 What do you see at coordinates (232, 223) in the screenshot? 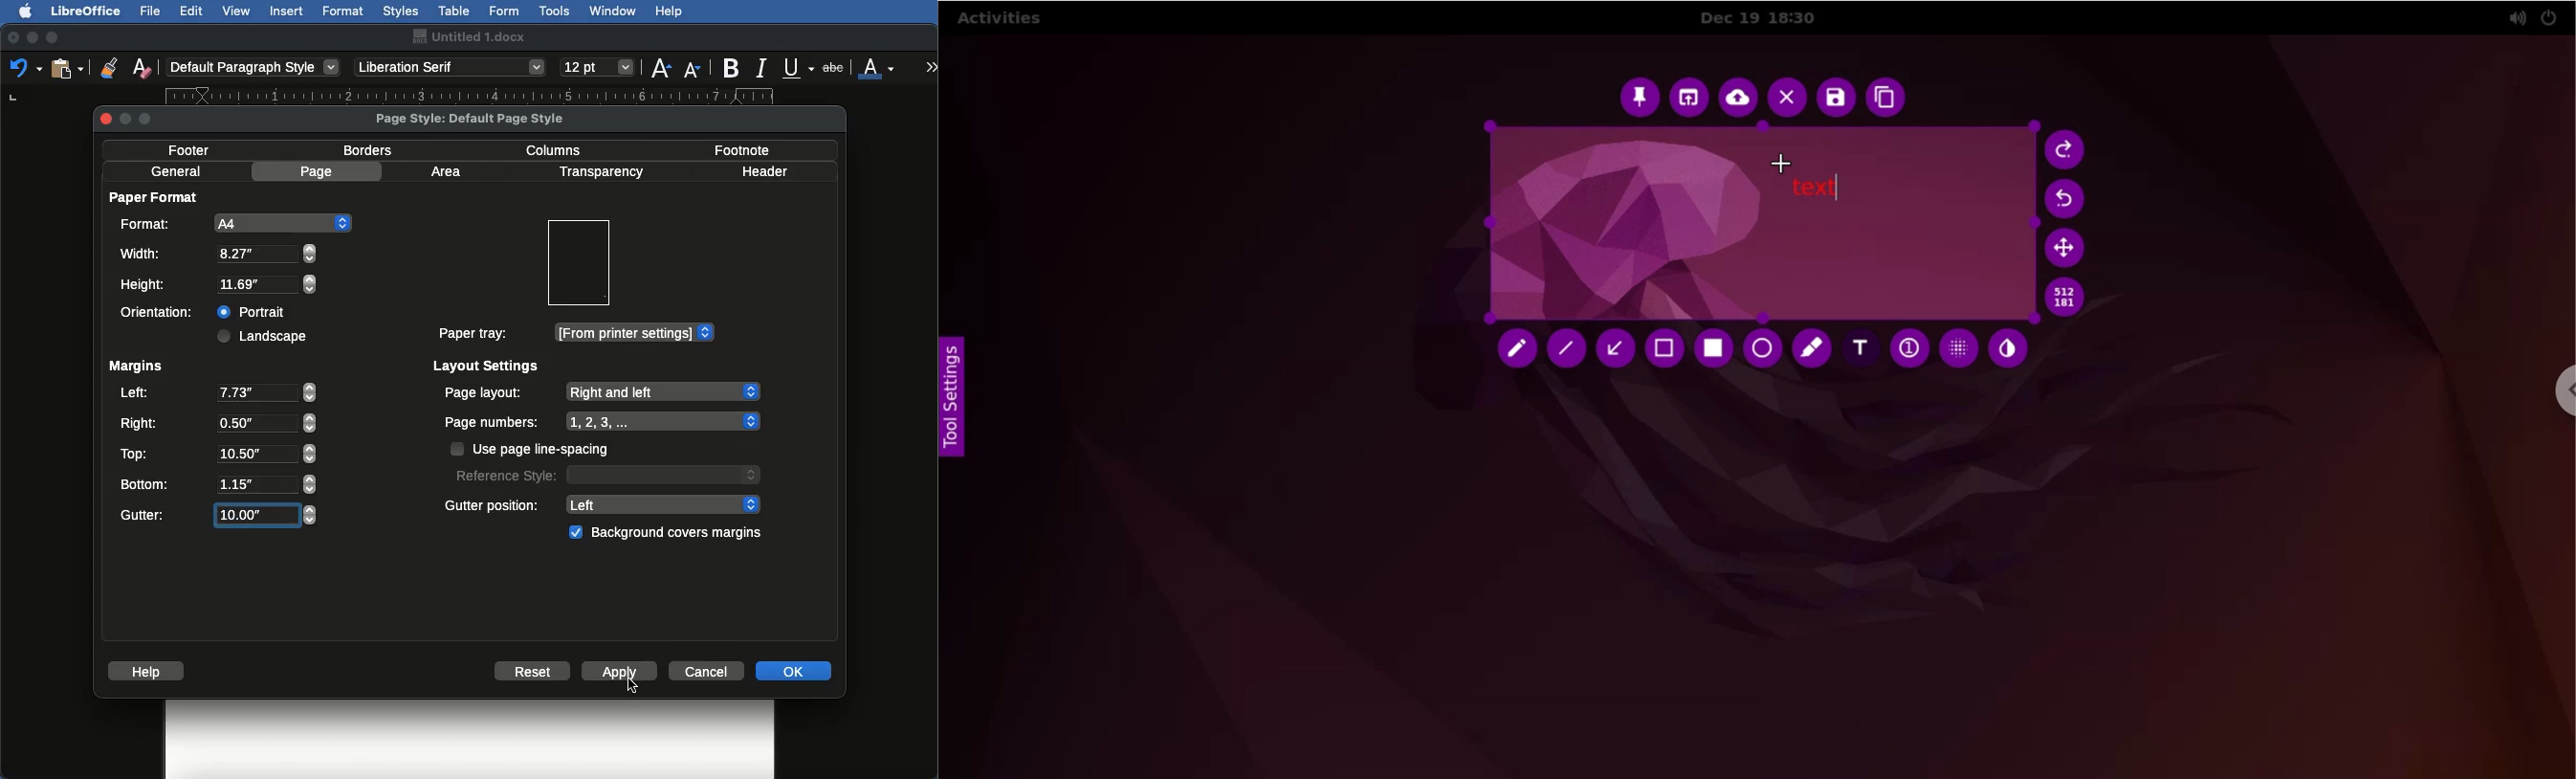
I see `A4` at bounding box center [232, 223].